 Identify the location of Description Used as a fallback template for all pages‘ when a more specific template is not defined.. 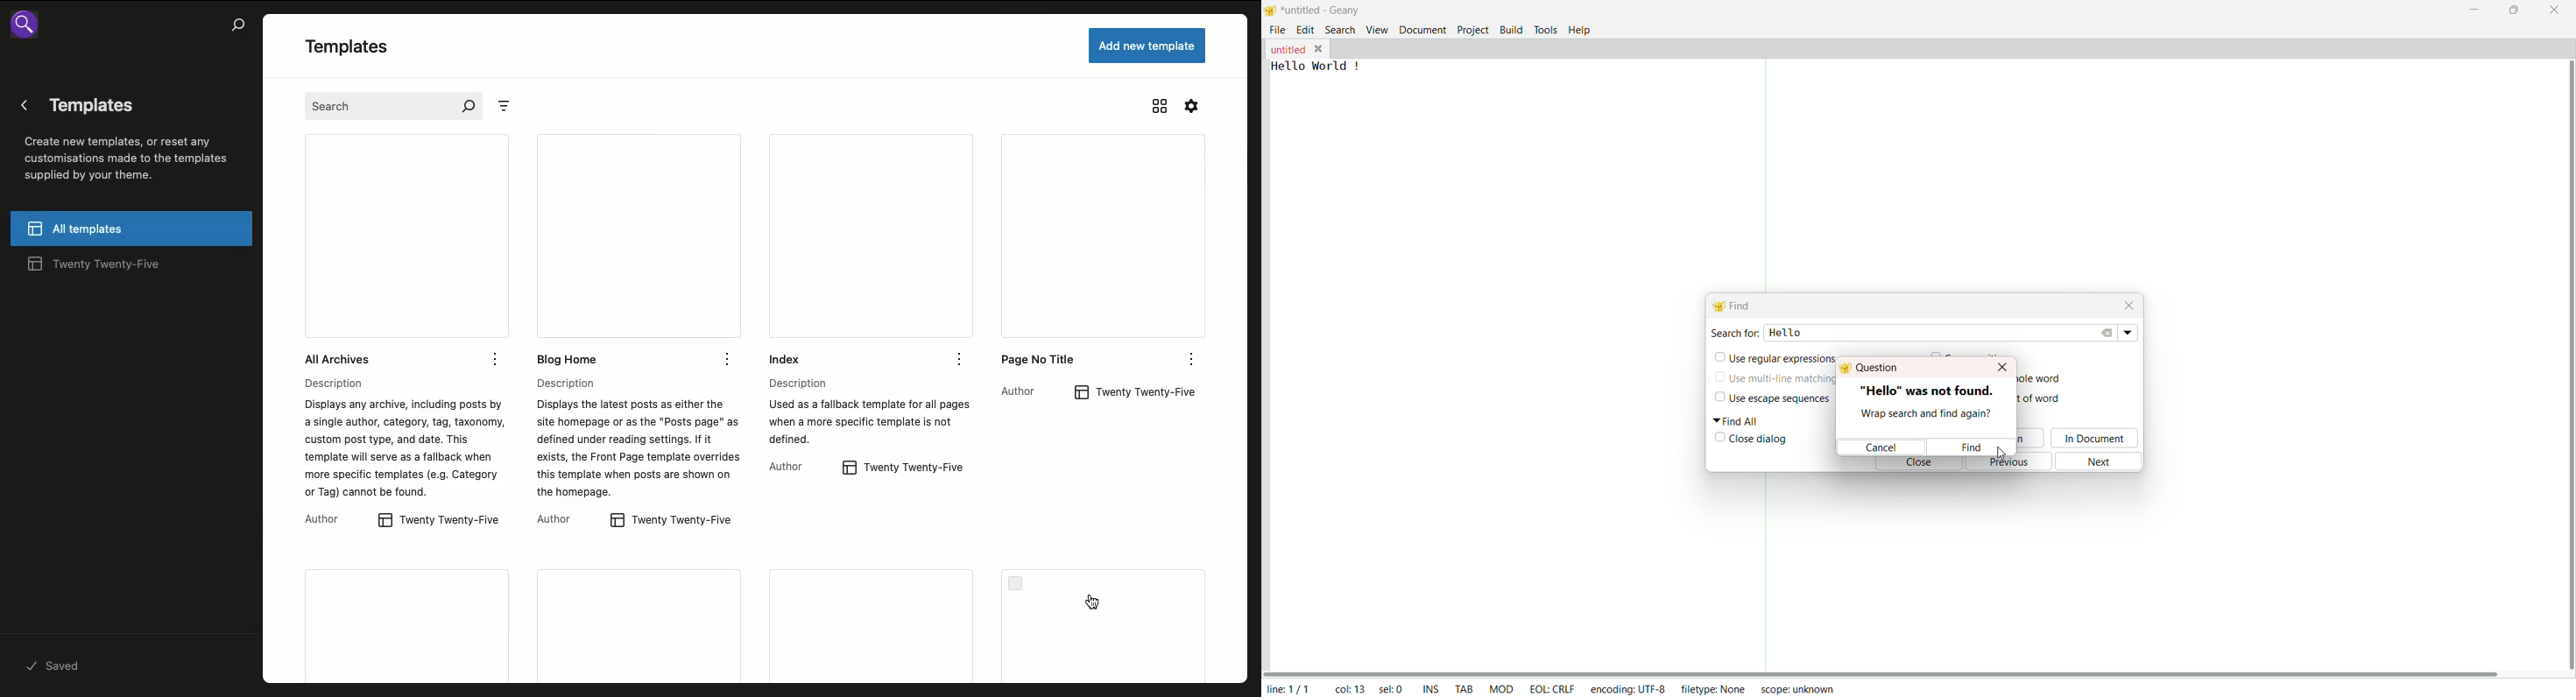
(867, 410).